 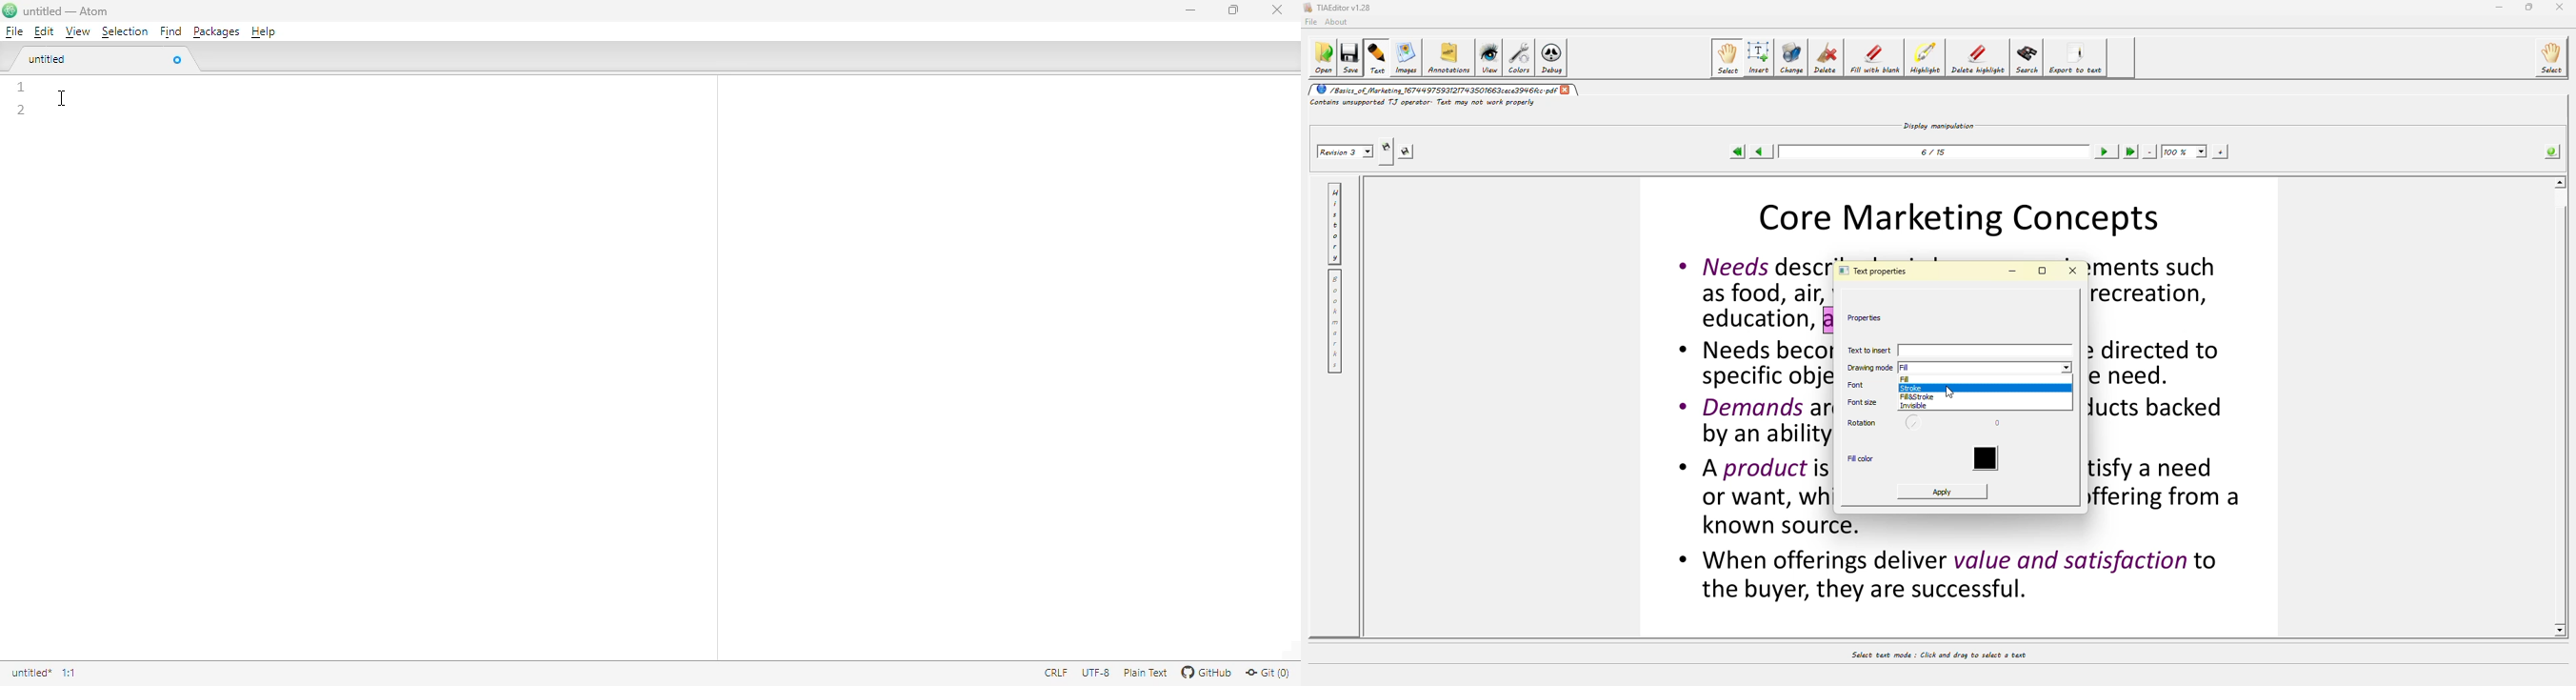 I want to click on scroll up, so click(x=2558, y=181).